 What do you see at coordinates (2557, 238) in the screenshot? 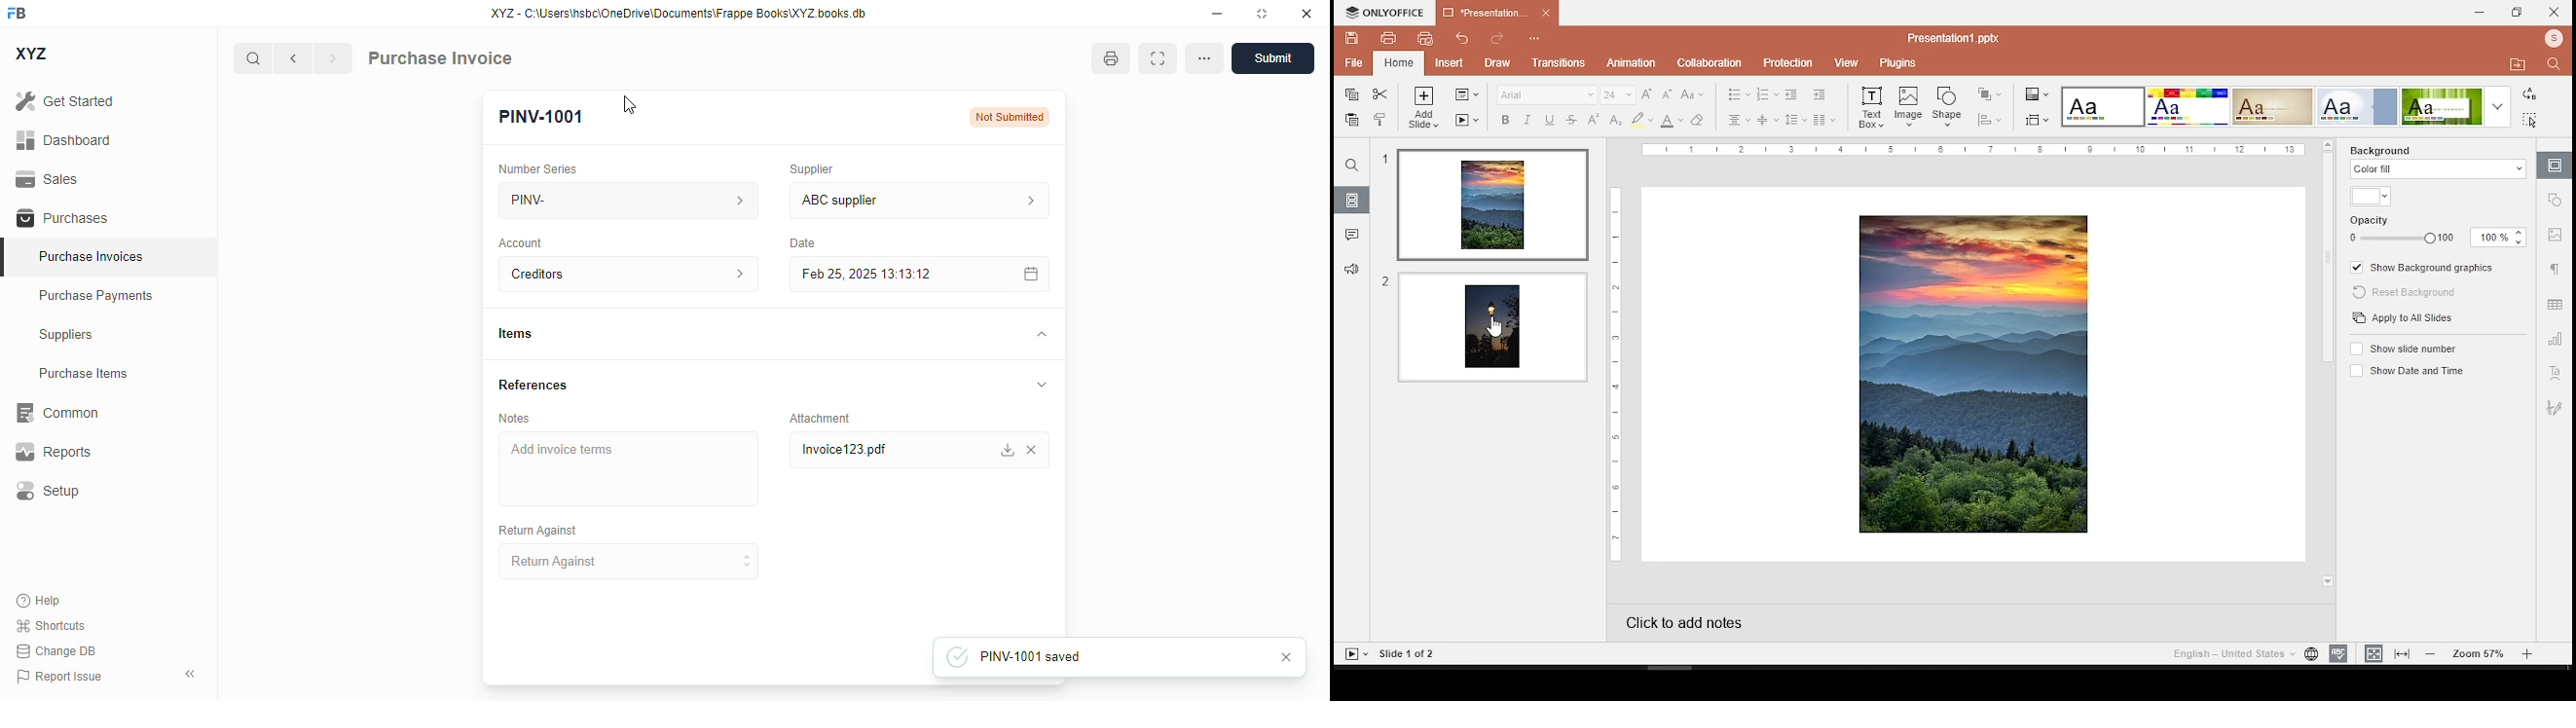
I see `image settings` at bounding box center [2557, 238].